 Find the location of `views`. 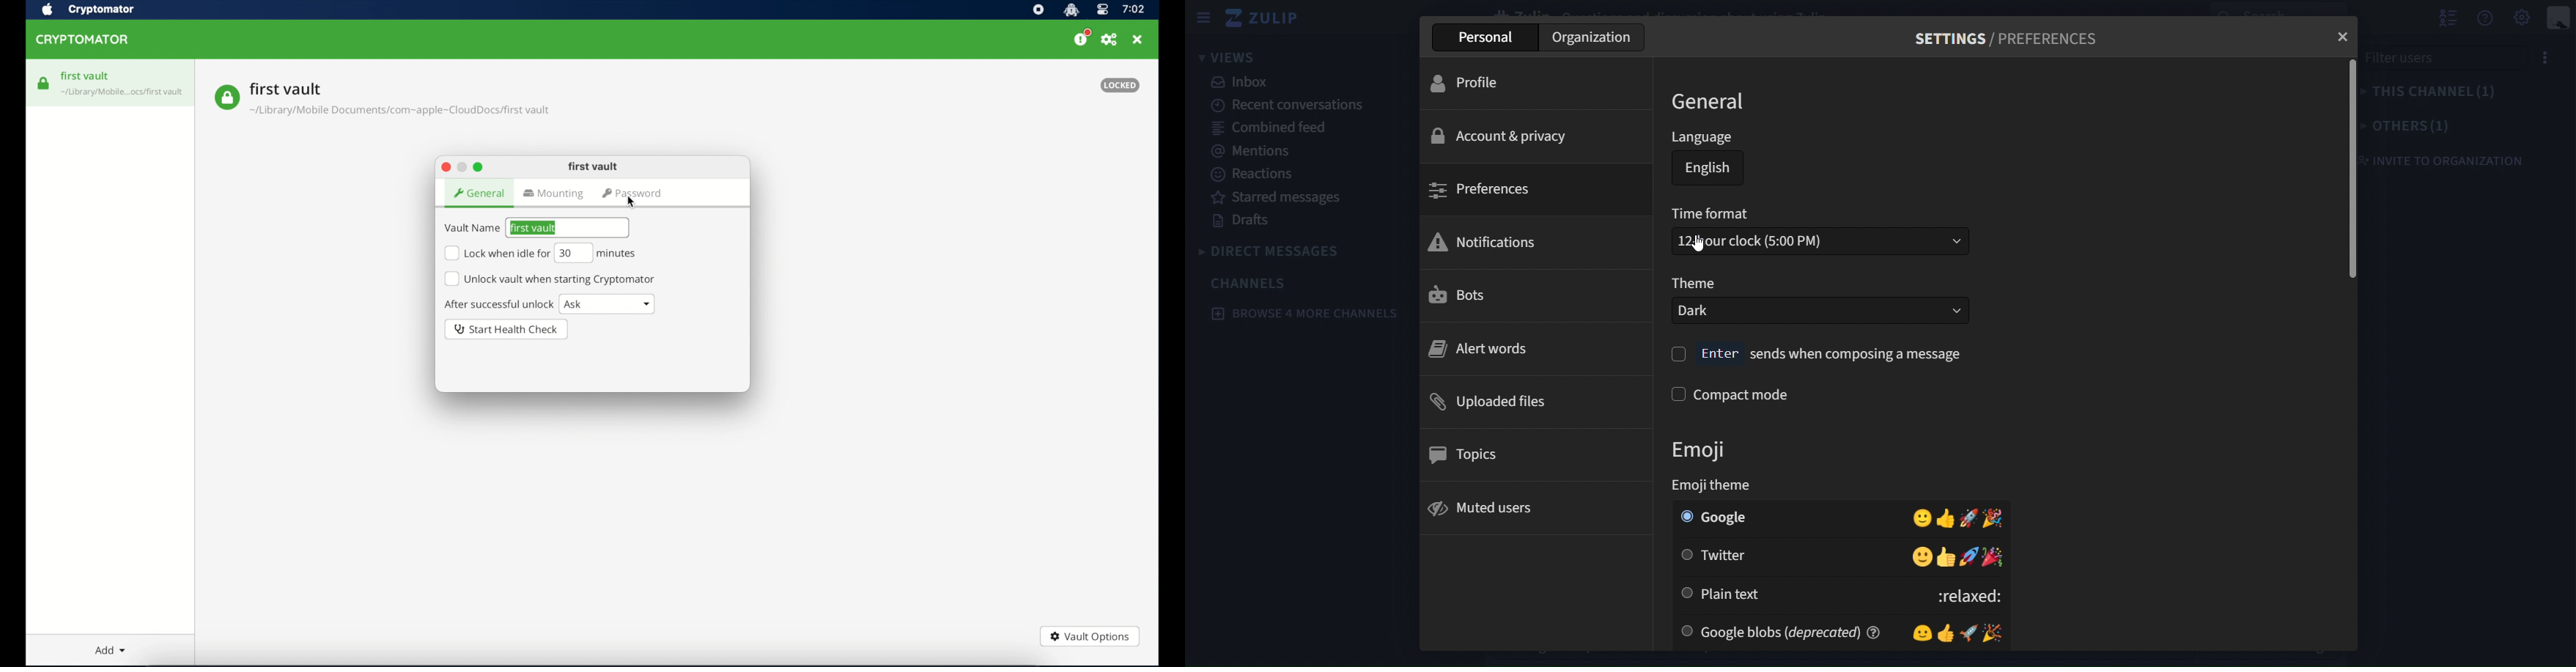

views is located at coordinates (1228, 56).